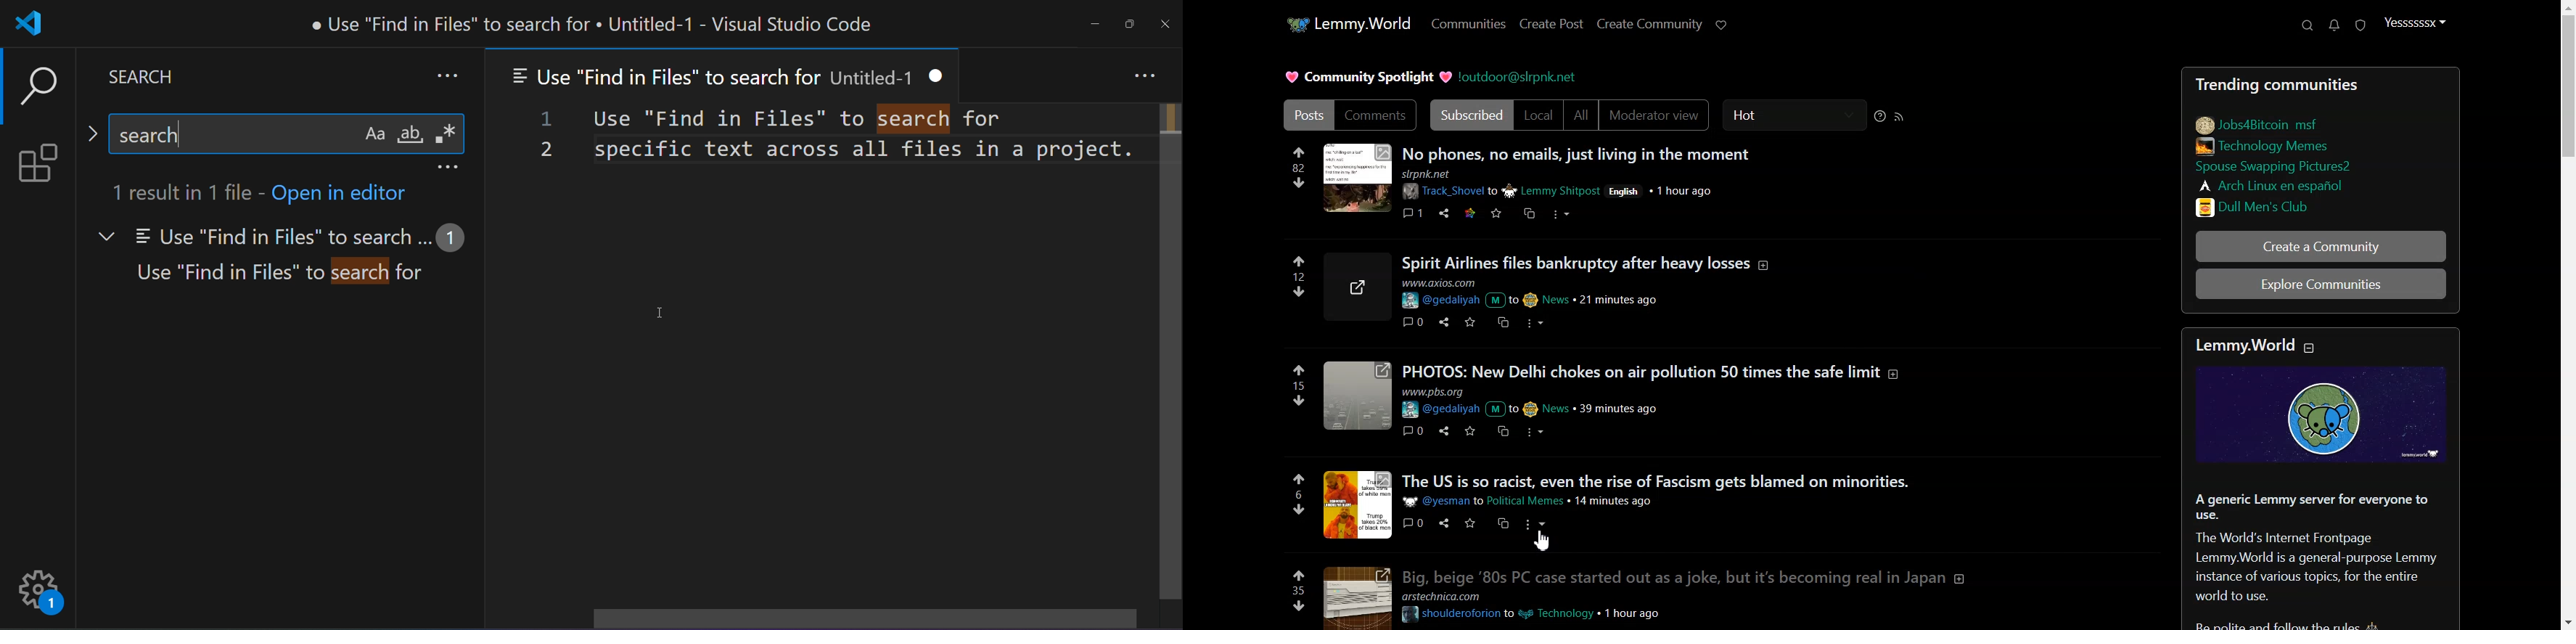  What do you see at coordinates (1442, 430) in the screenshot?
I see `share` at bounding box center [1442, 430].